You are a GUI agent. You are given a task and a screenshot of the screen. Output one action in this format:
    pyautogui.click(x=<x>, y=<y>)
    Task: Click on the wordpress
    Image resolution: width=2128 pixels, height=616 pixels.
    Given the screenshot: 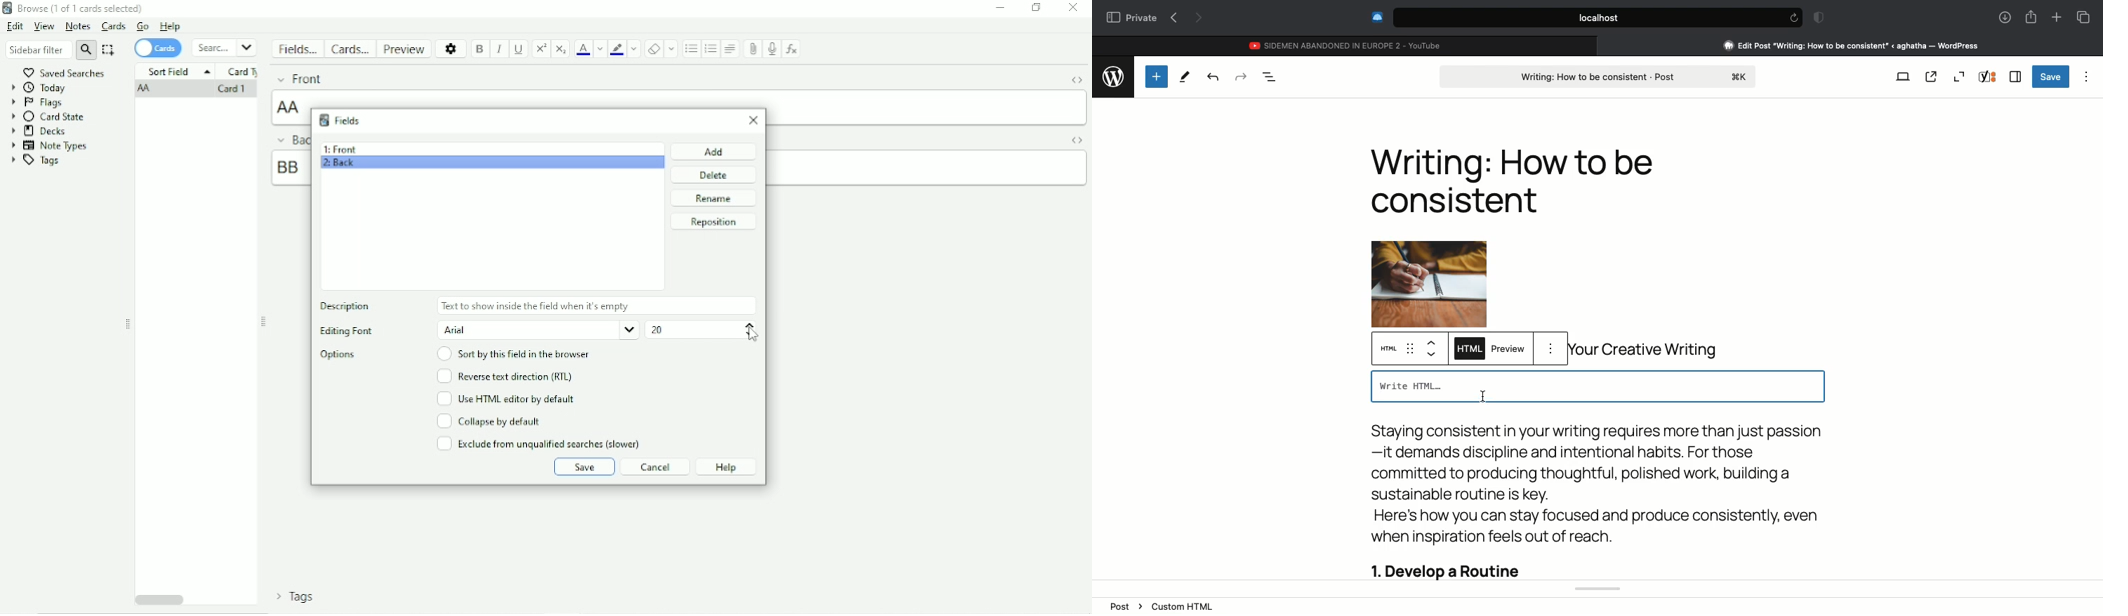 What is the action you would take?
    pyautogui.click(x=1112, y=74)
    